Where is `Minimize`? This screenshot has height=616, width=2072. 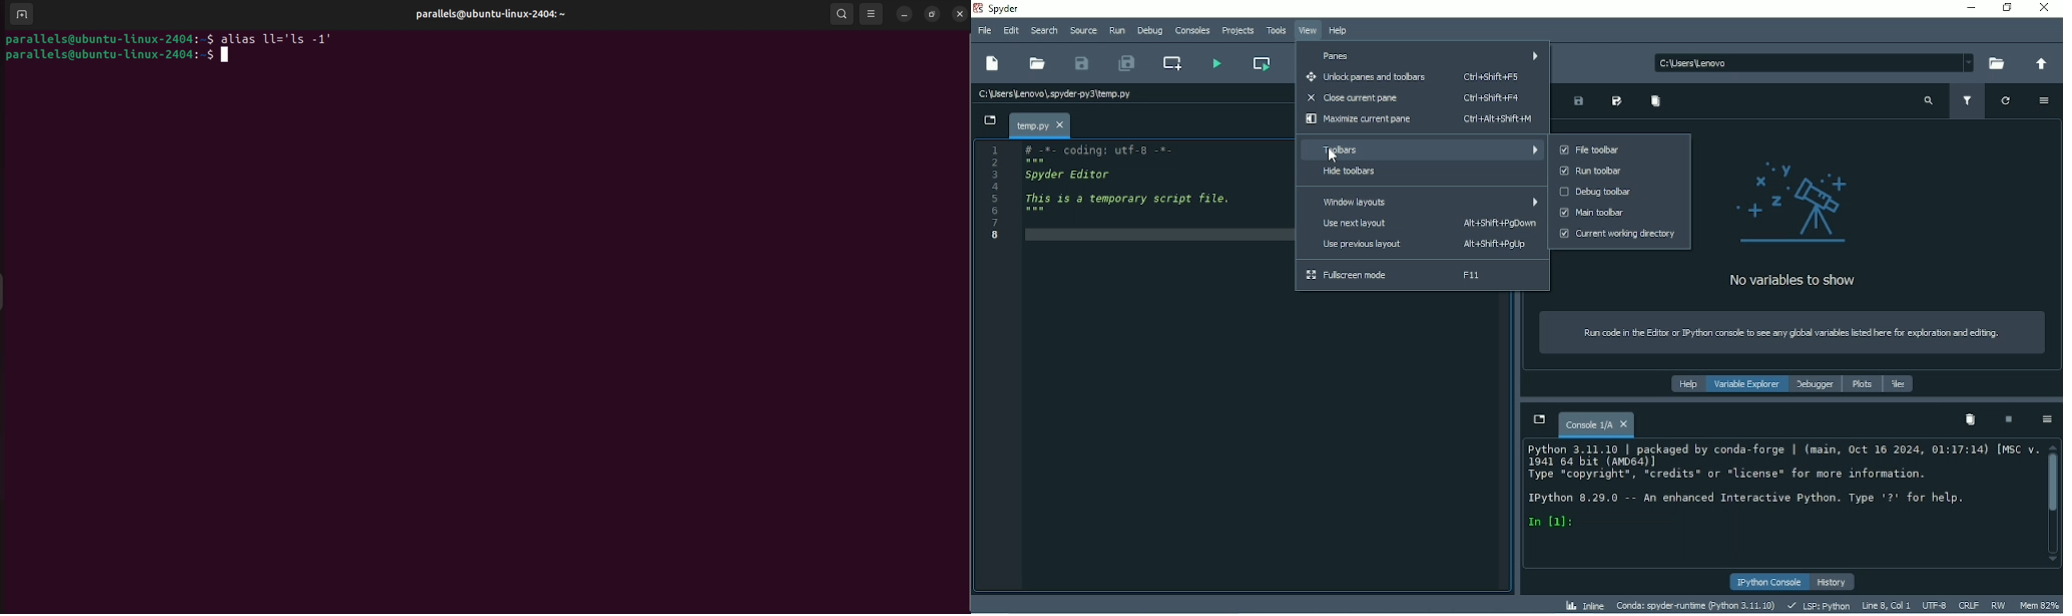
Minimize is located at coordinates (1967, 7).